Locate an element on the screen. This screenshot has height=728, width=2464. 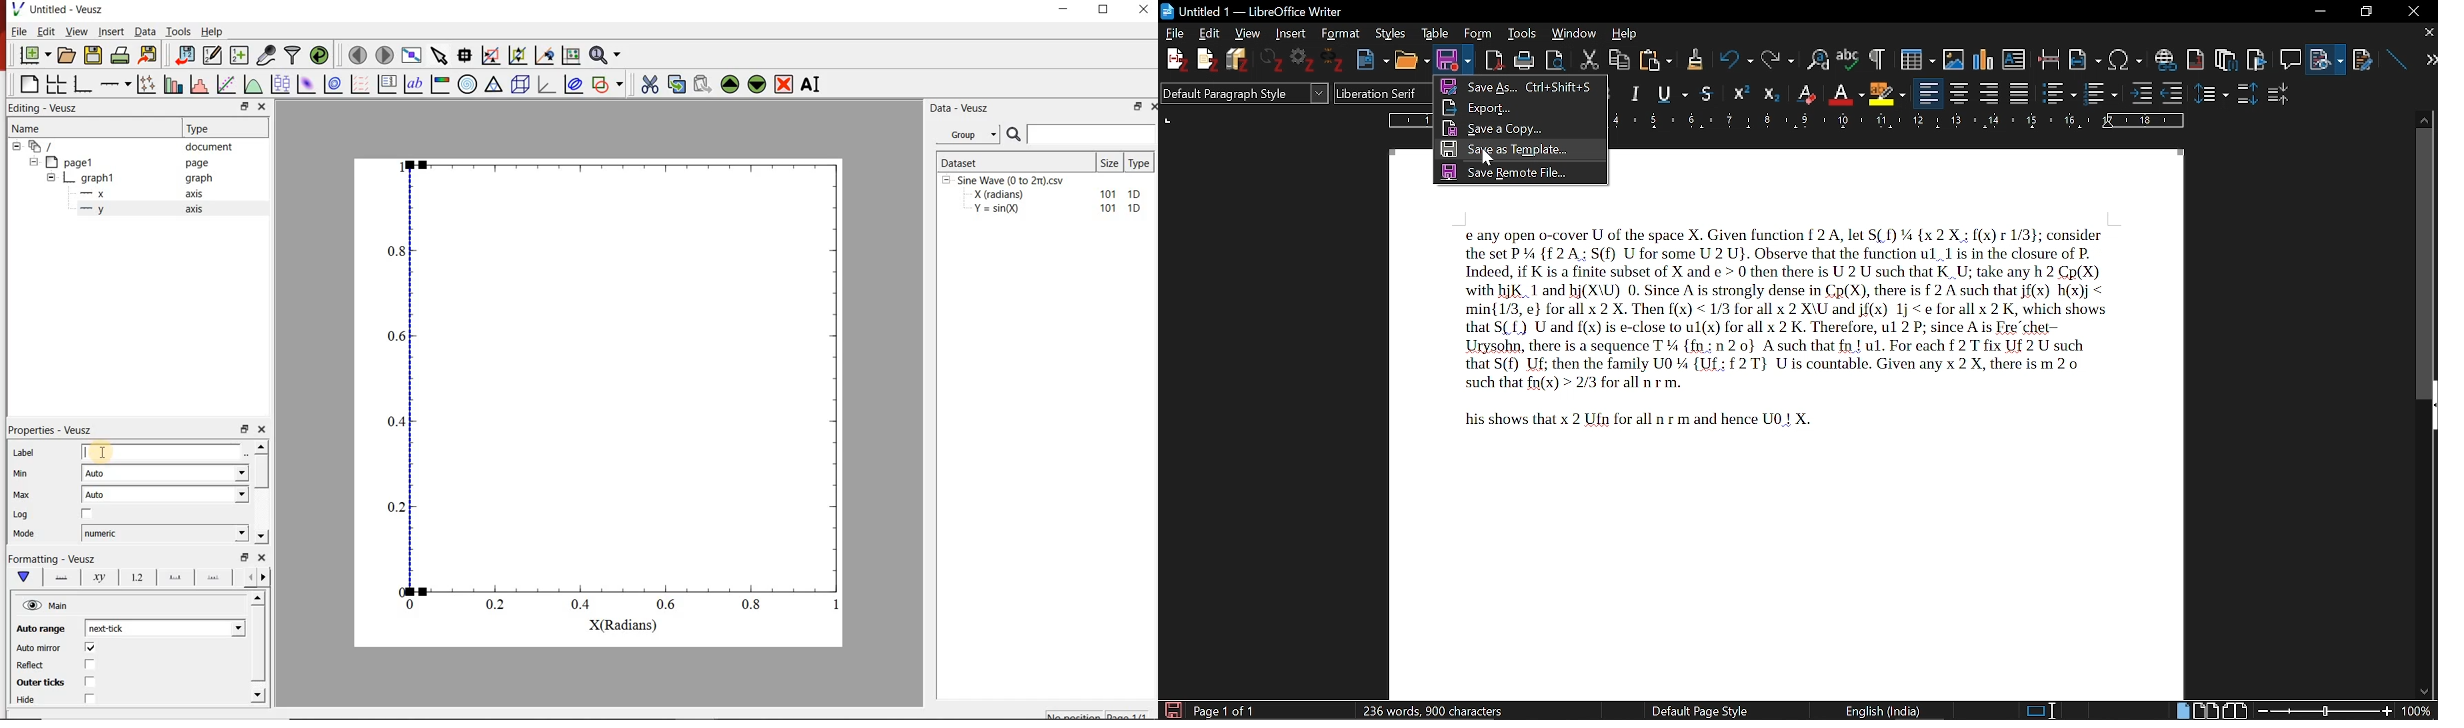
cut is located at coordinates (650, 83).